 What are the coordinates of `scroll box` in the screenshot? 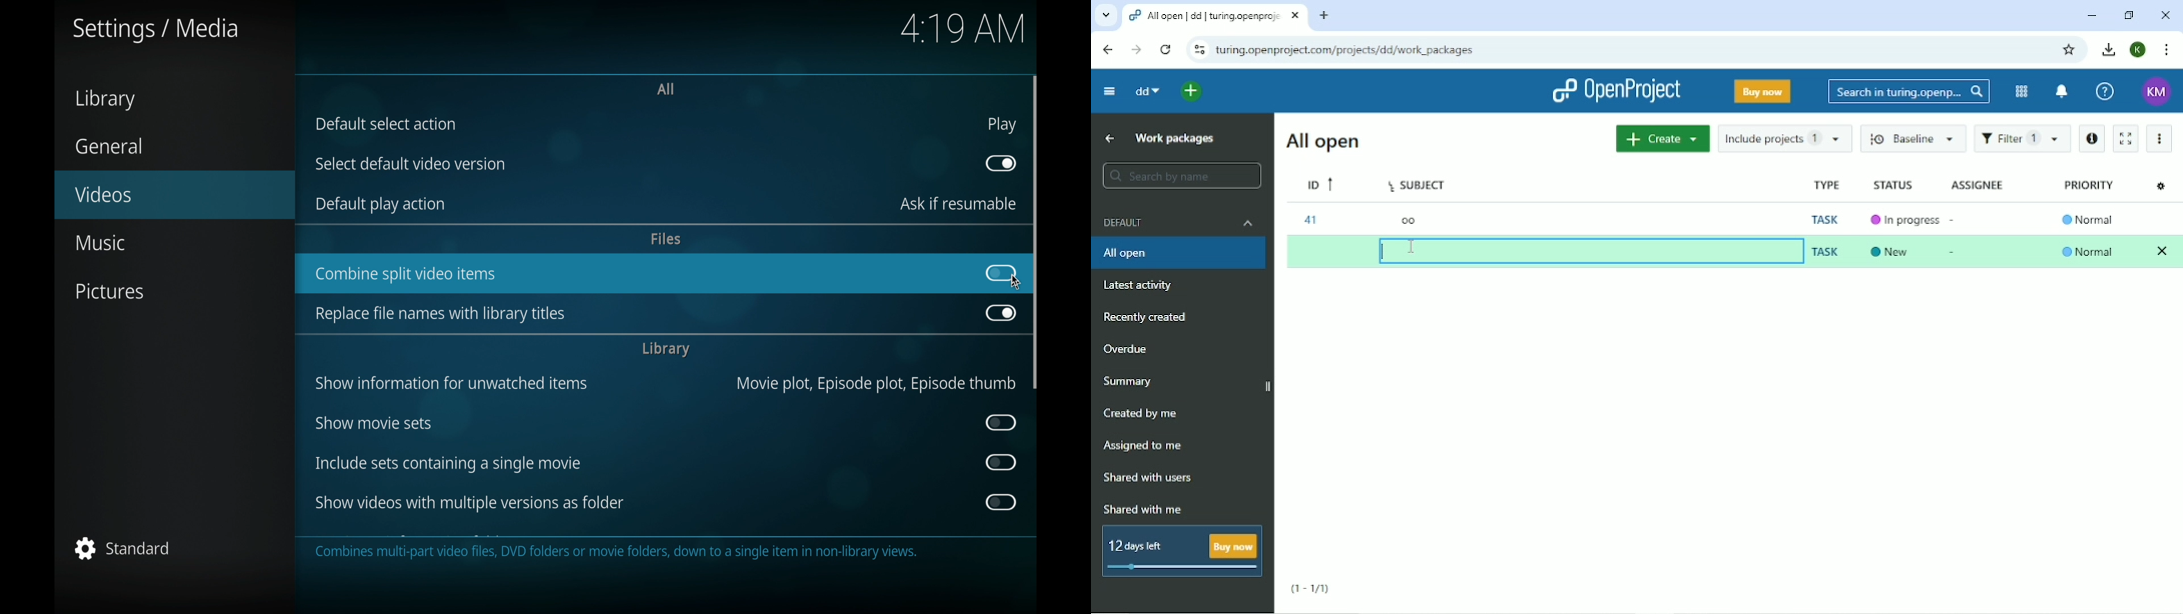 It's located at (1036, 232).